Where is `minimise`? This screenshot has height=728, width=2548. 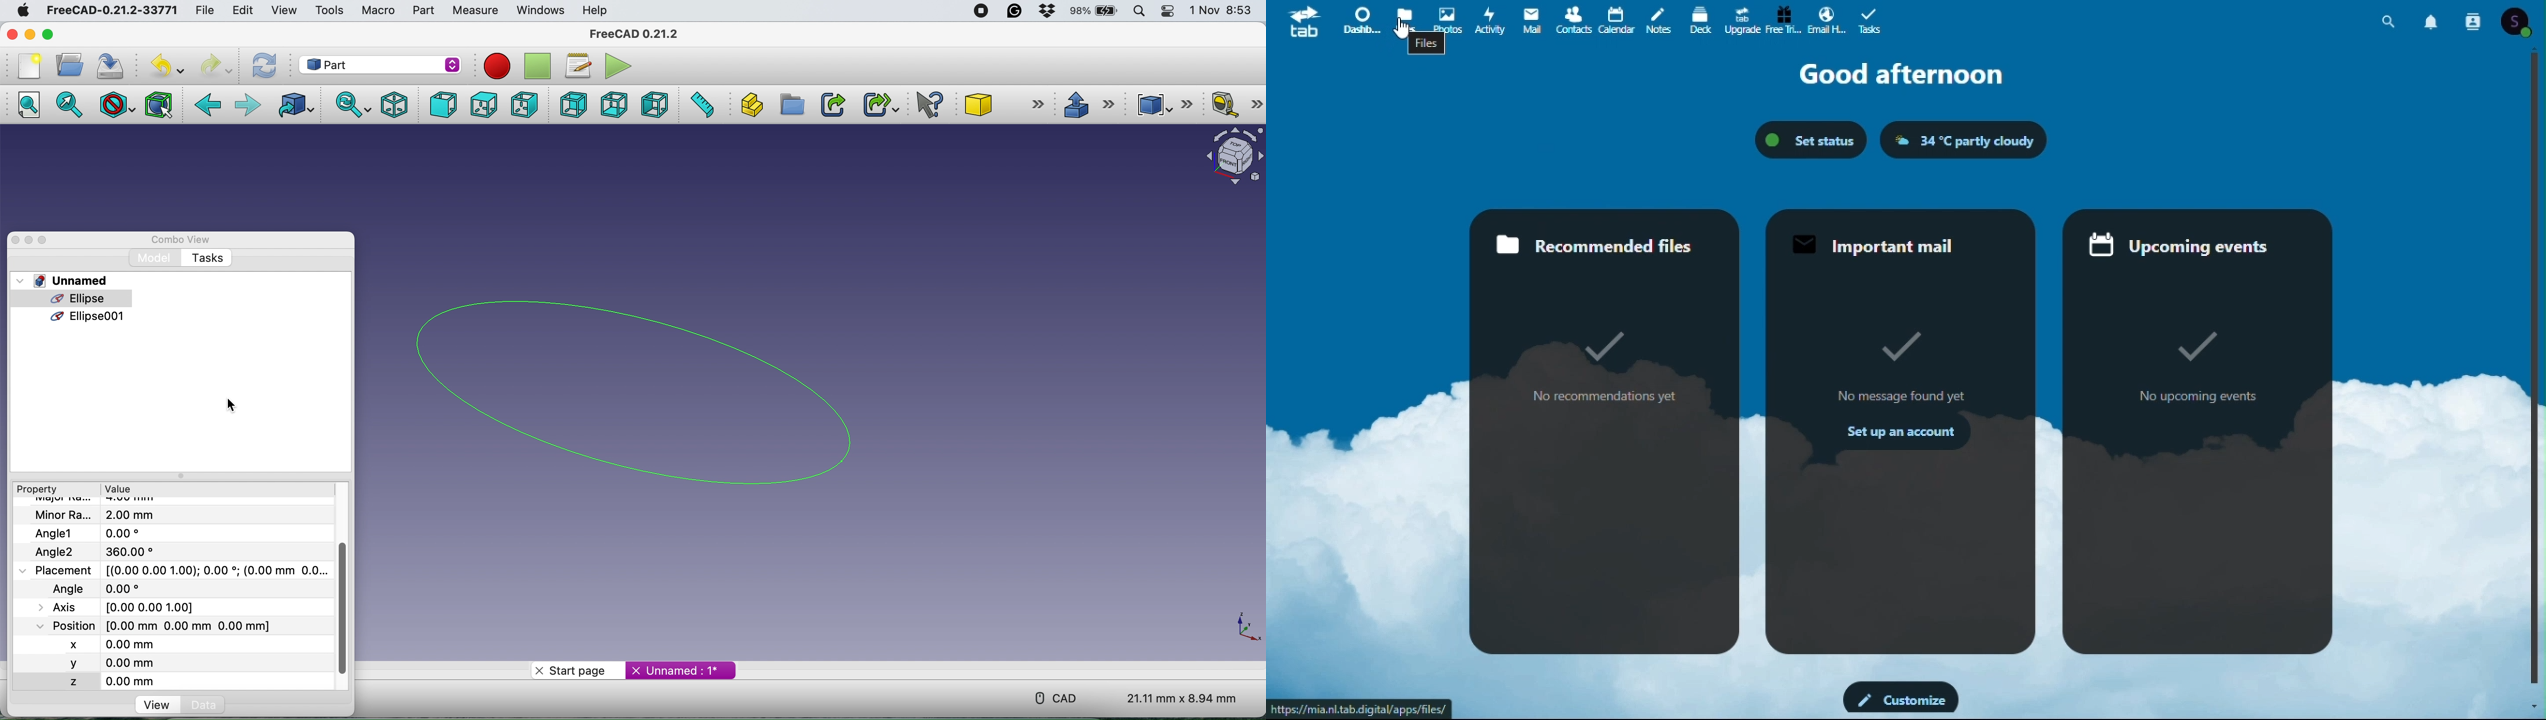 minimise is located at coordinates (28, 34).